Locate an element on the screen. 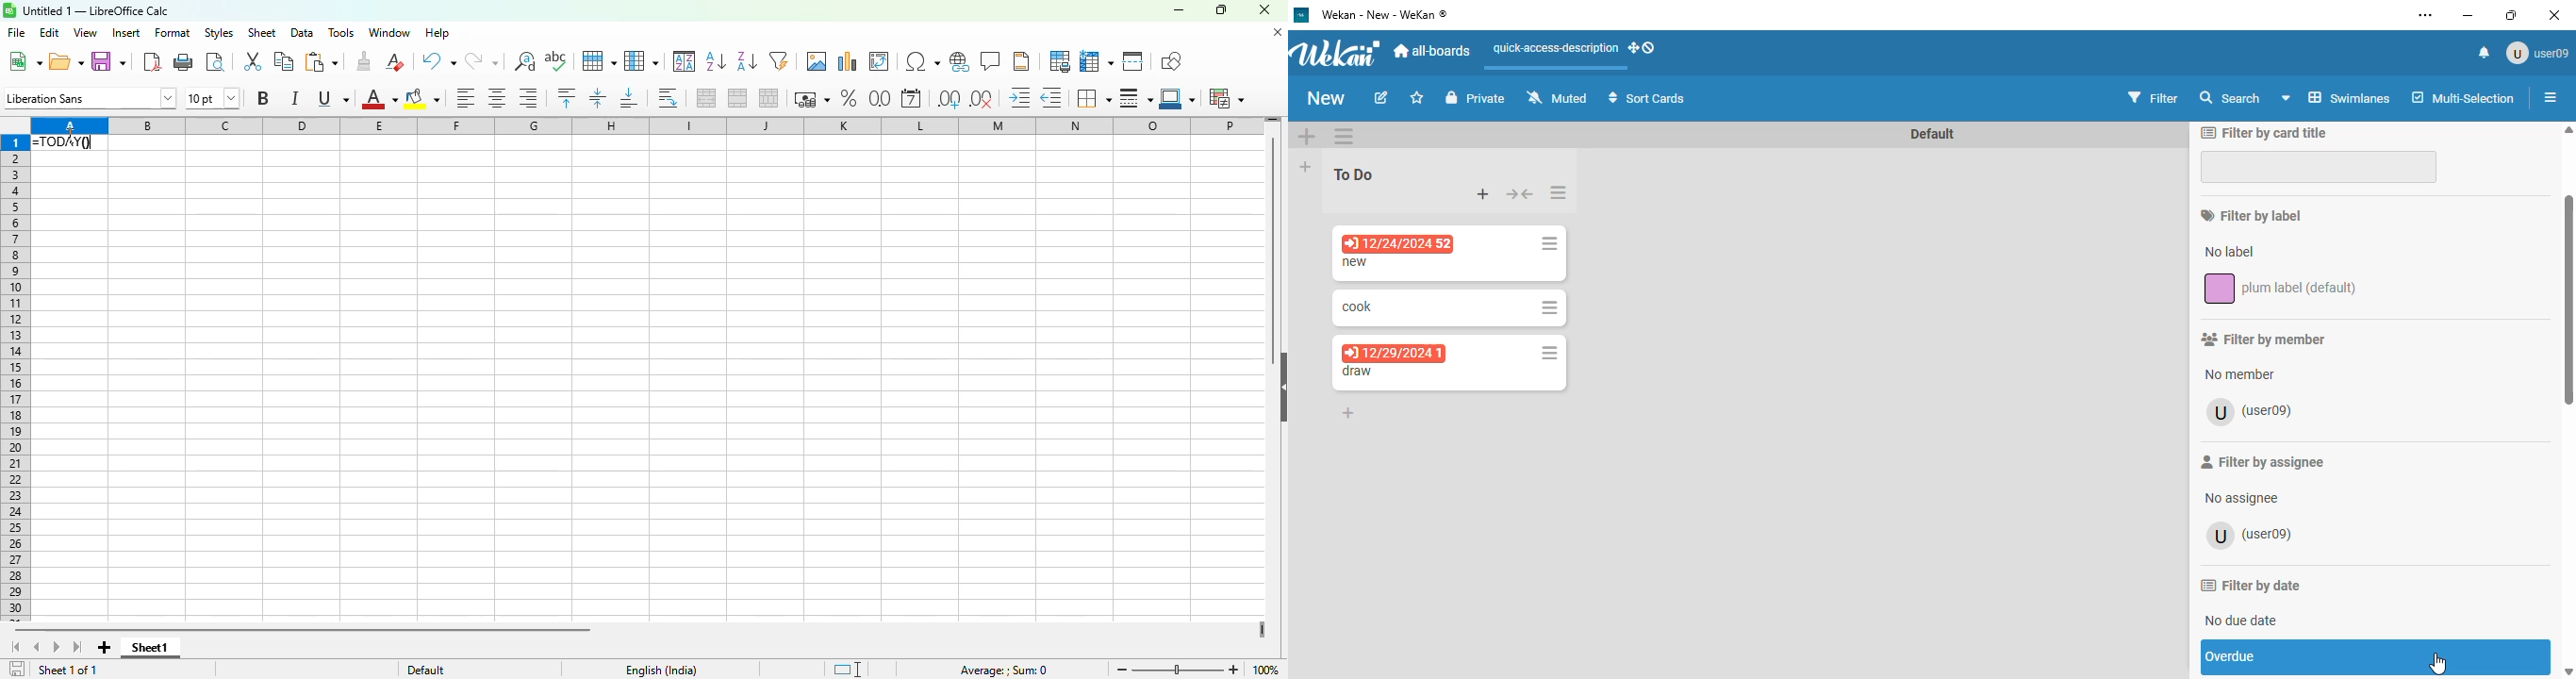  scroll to first page is located at coordinates (14, 647).